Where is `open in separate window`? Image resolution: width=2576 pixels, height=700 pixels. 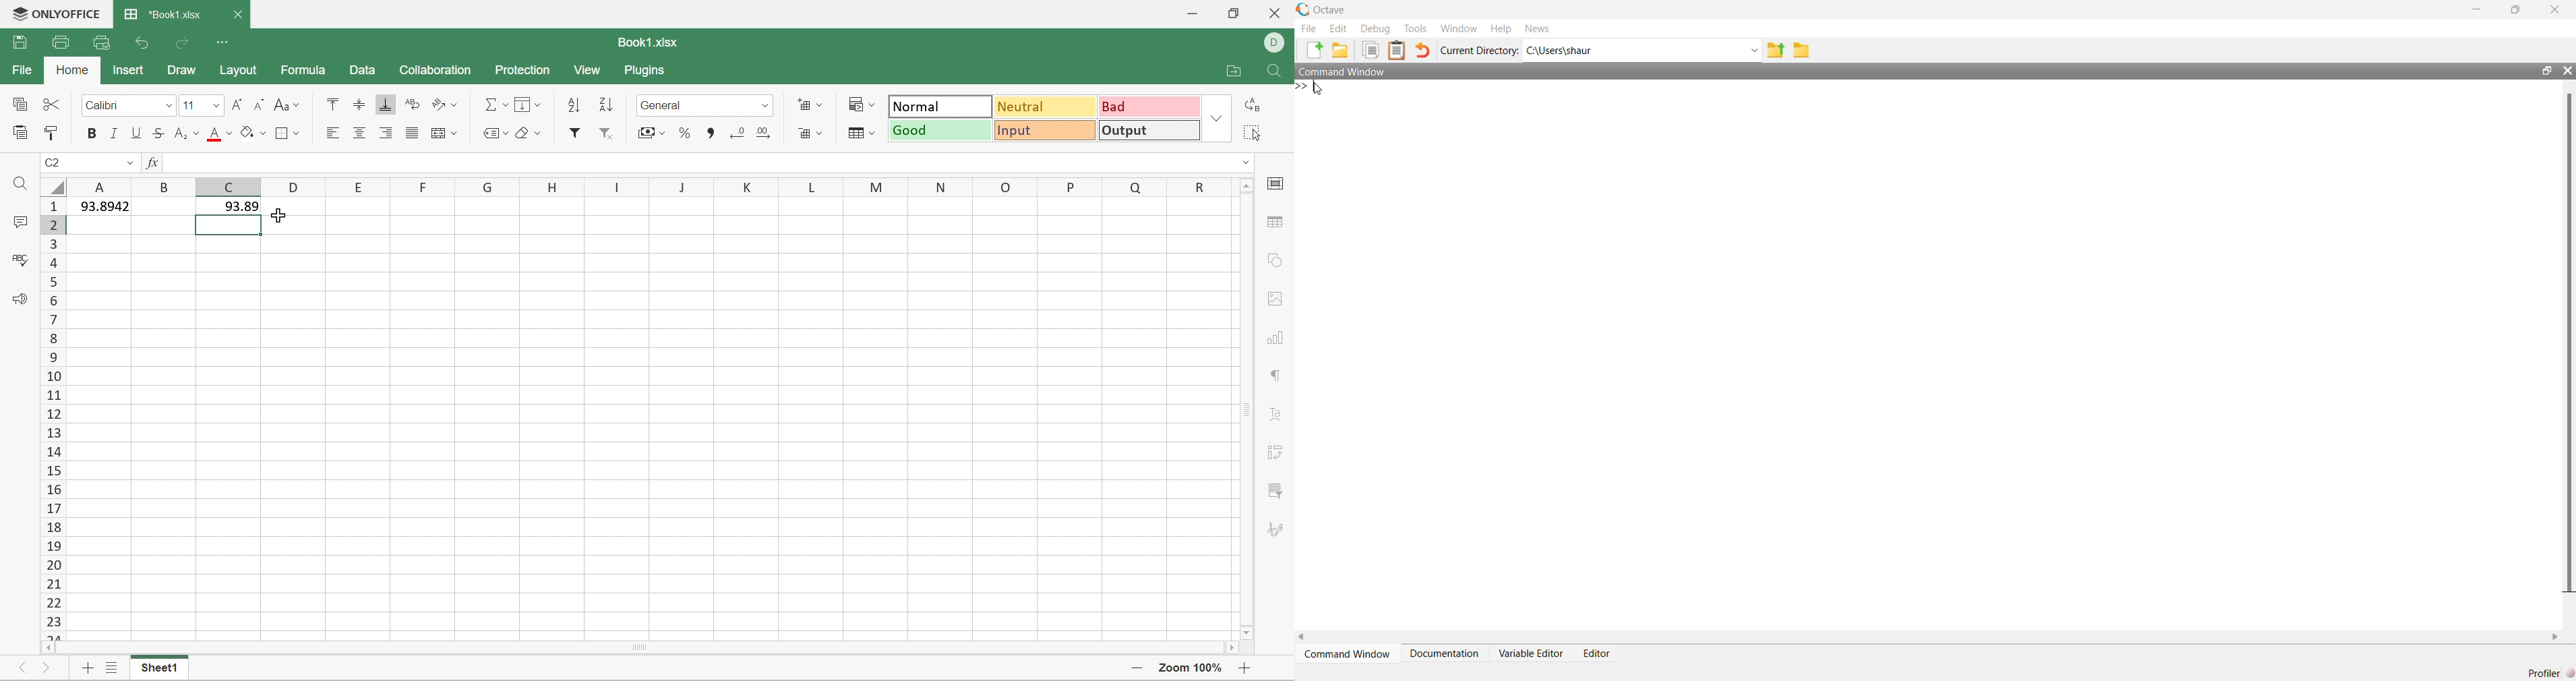 open in separate window is located at coordinates (2548, 71).